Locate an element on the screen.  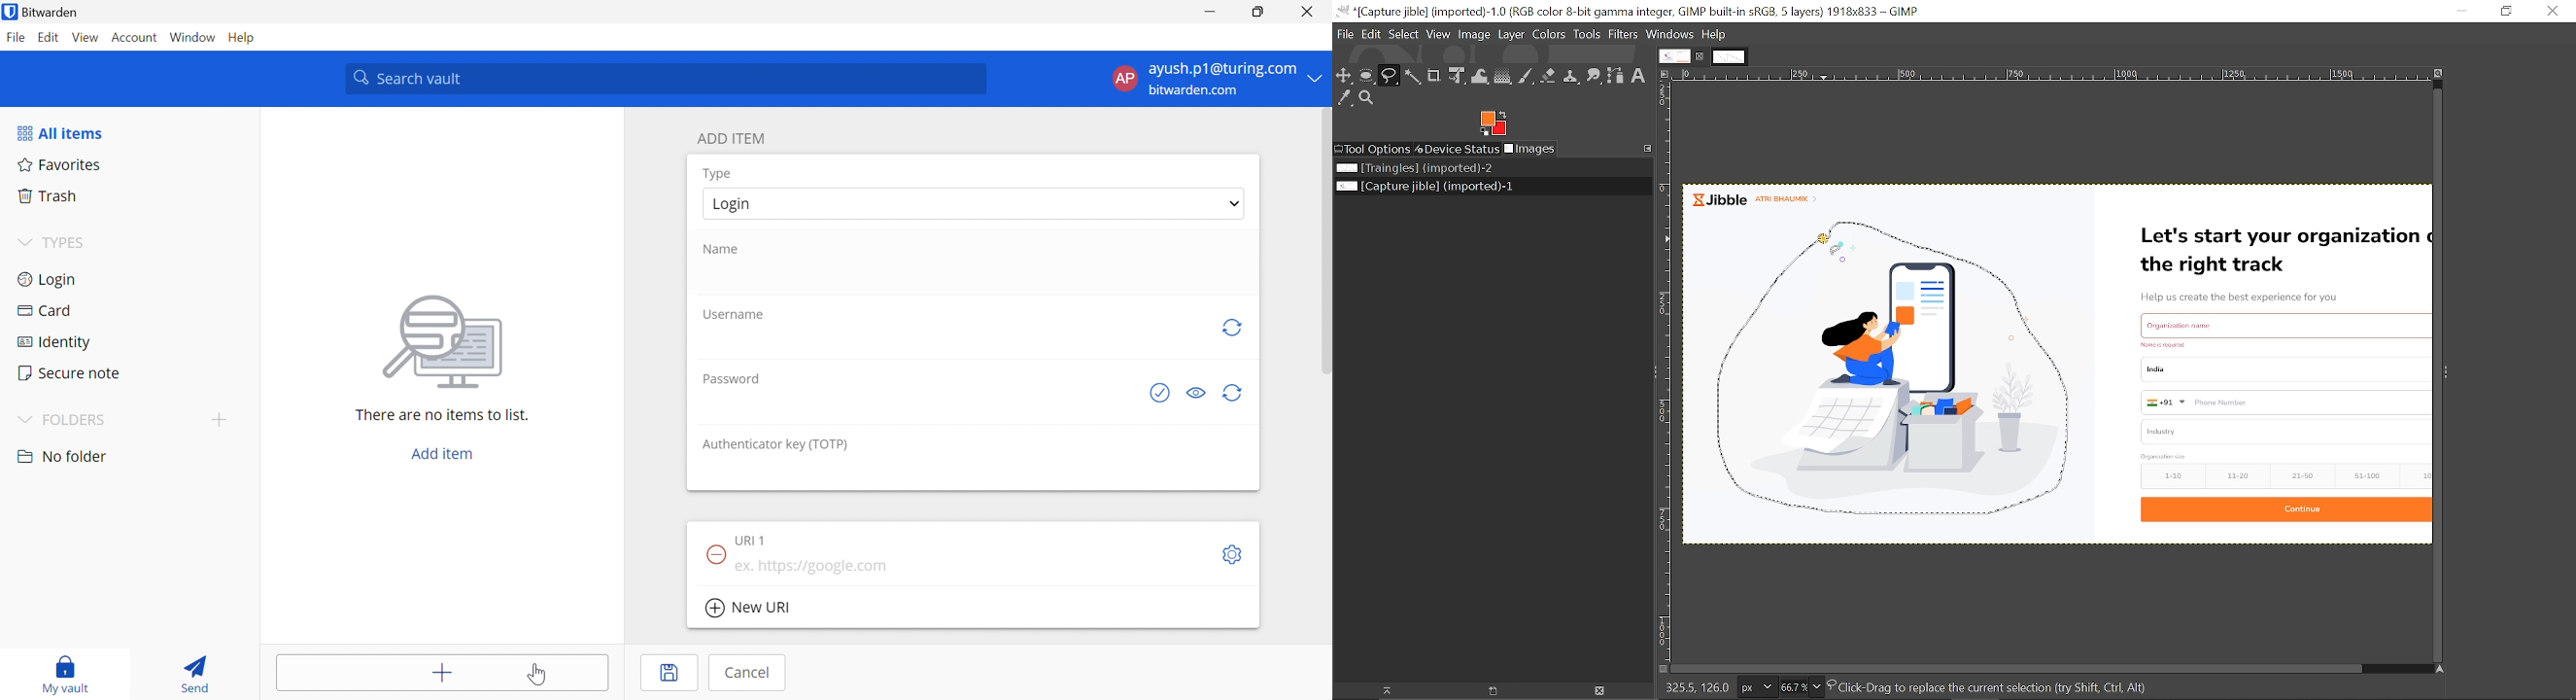
File is located at coordinates (16, 38).